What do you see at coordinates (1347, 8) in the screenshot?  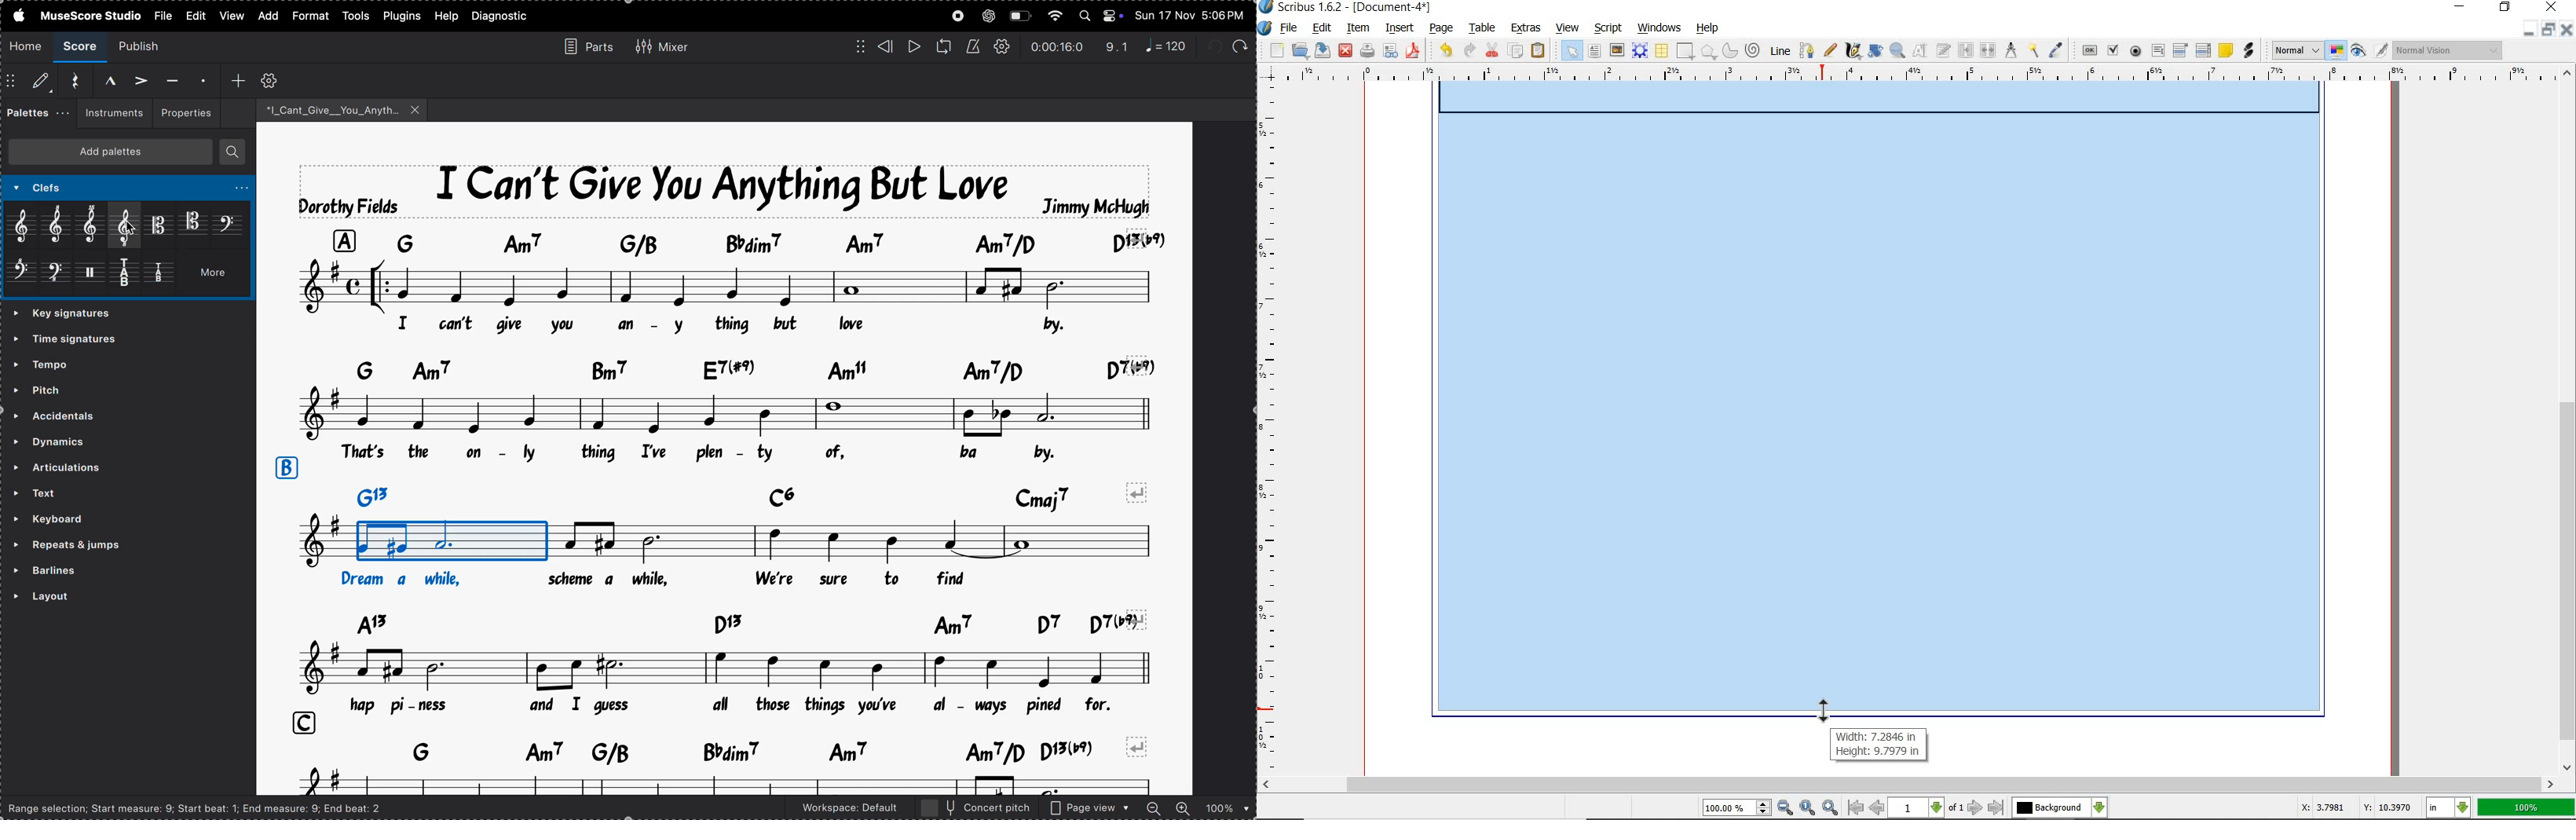 I see `Scribus 1.6.2 - [Document-4*]` at bounding box center [1347, 8].